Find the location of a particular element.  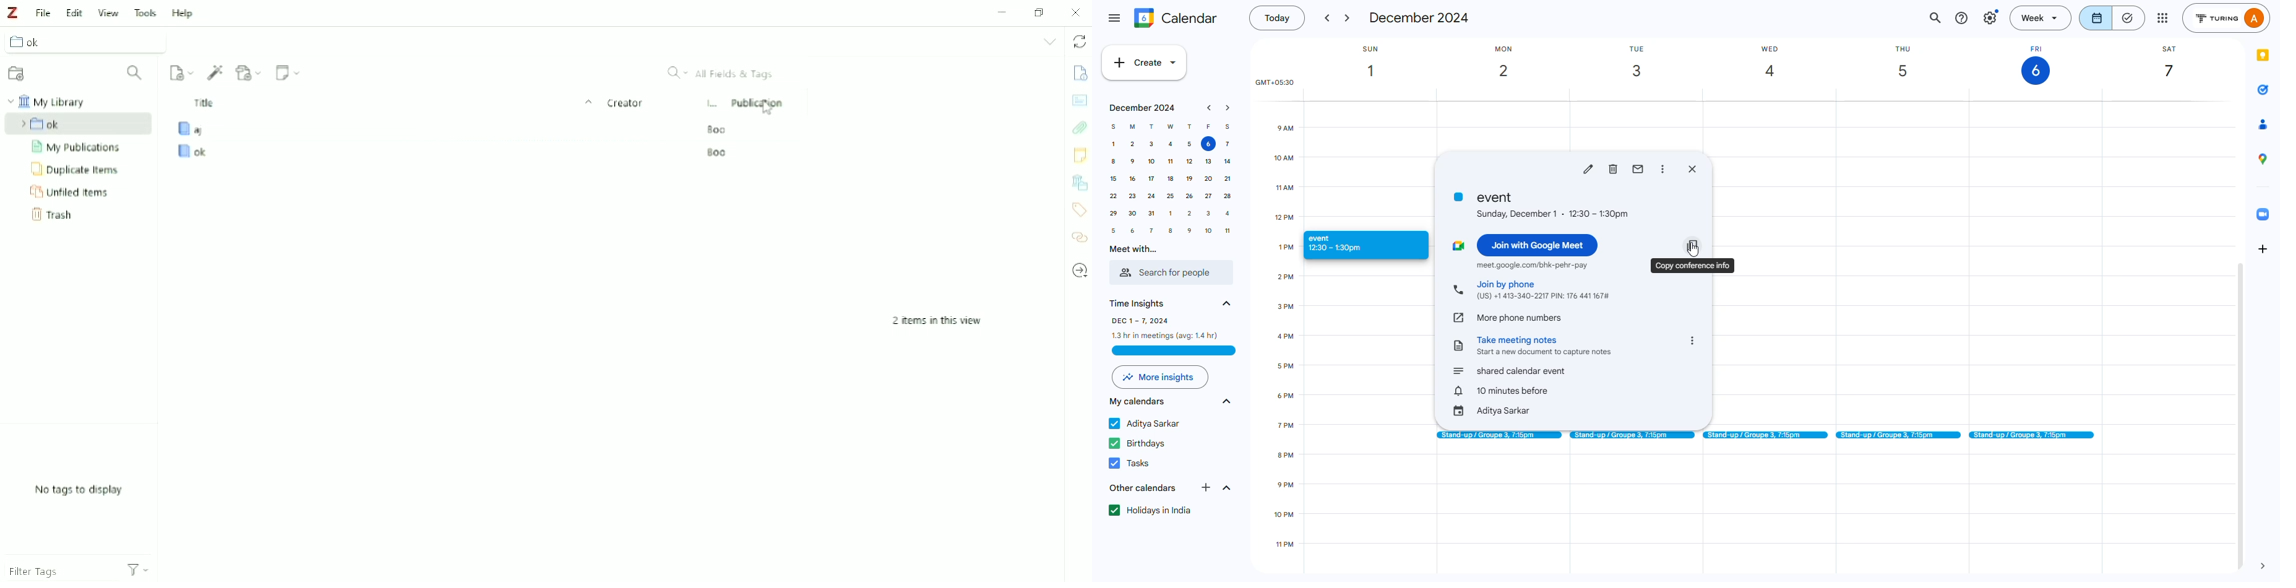

Title is located at coordinates (387, 102).